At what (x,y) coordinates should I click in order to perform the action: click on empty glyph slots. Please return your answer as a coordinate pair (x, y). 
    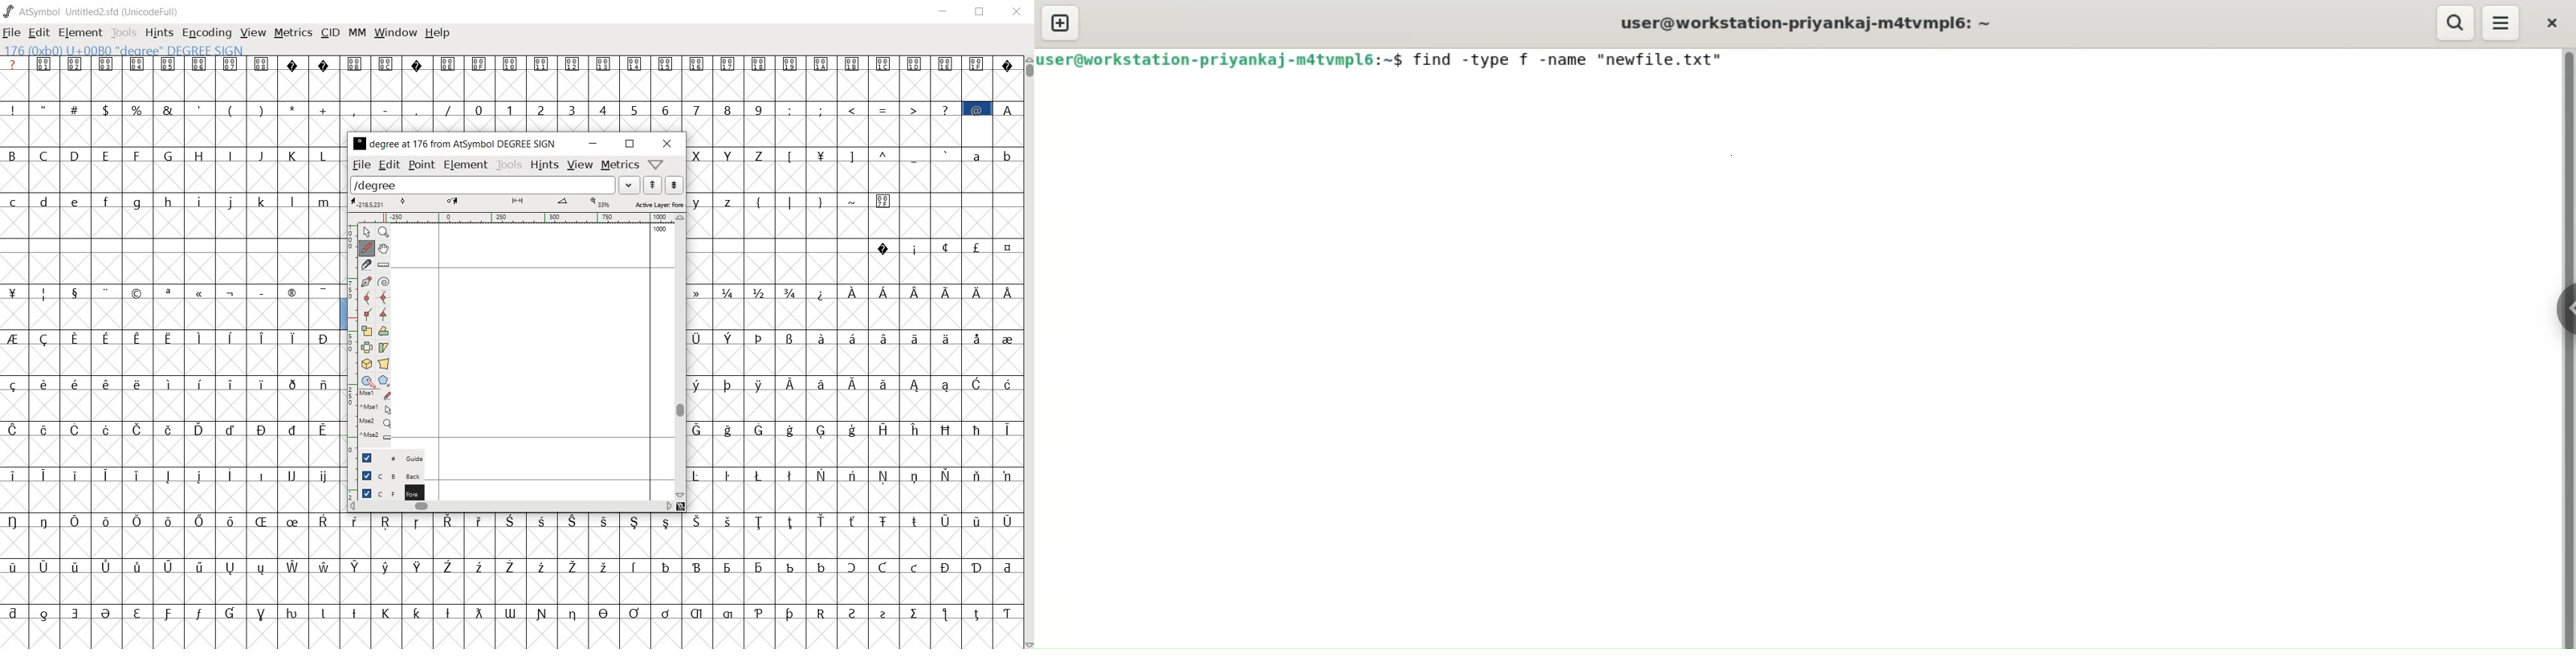
    Looking at the image, I should click on (171, 133).